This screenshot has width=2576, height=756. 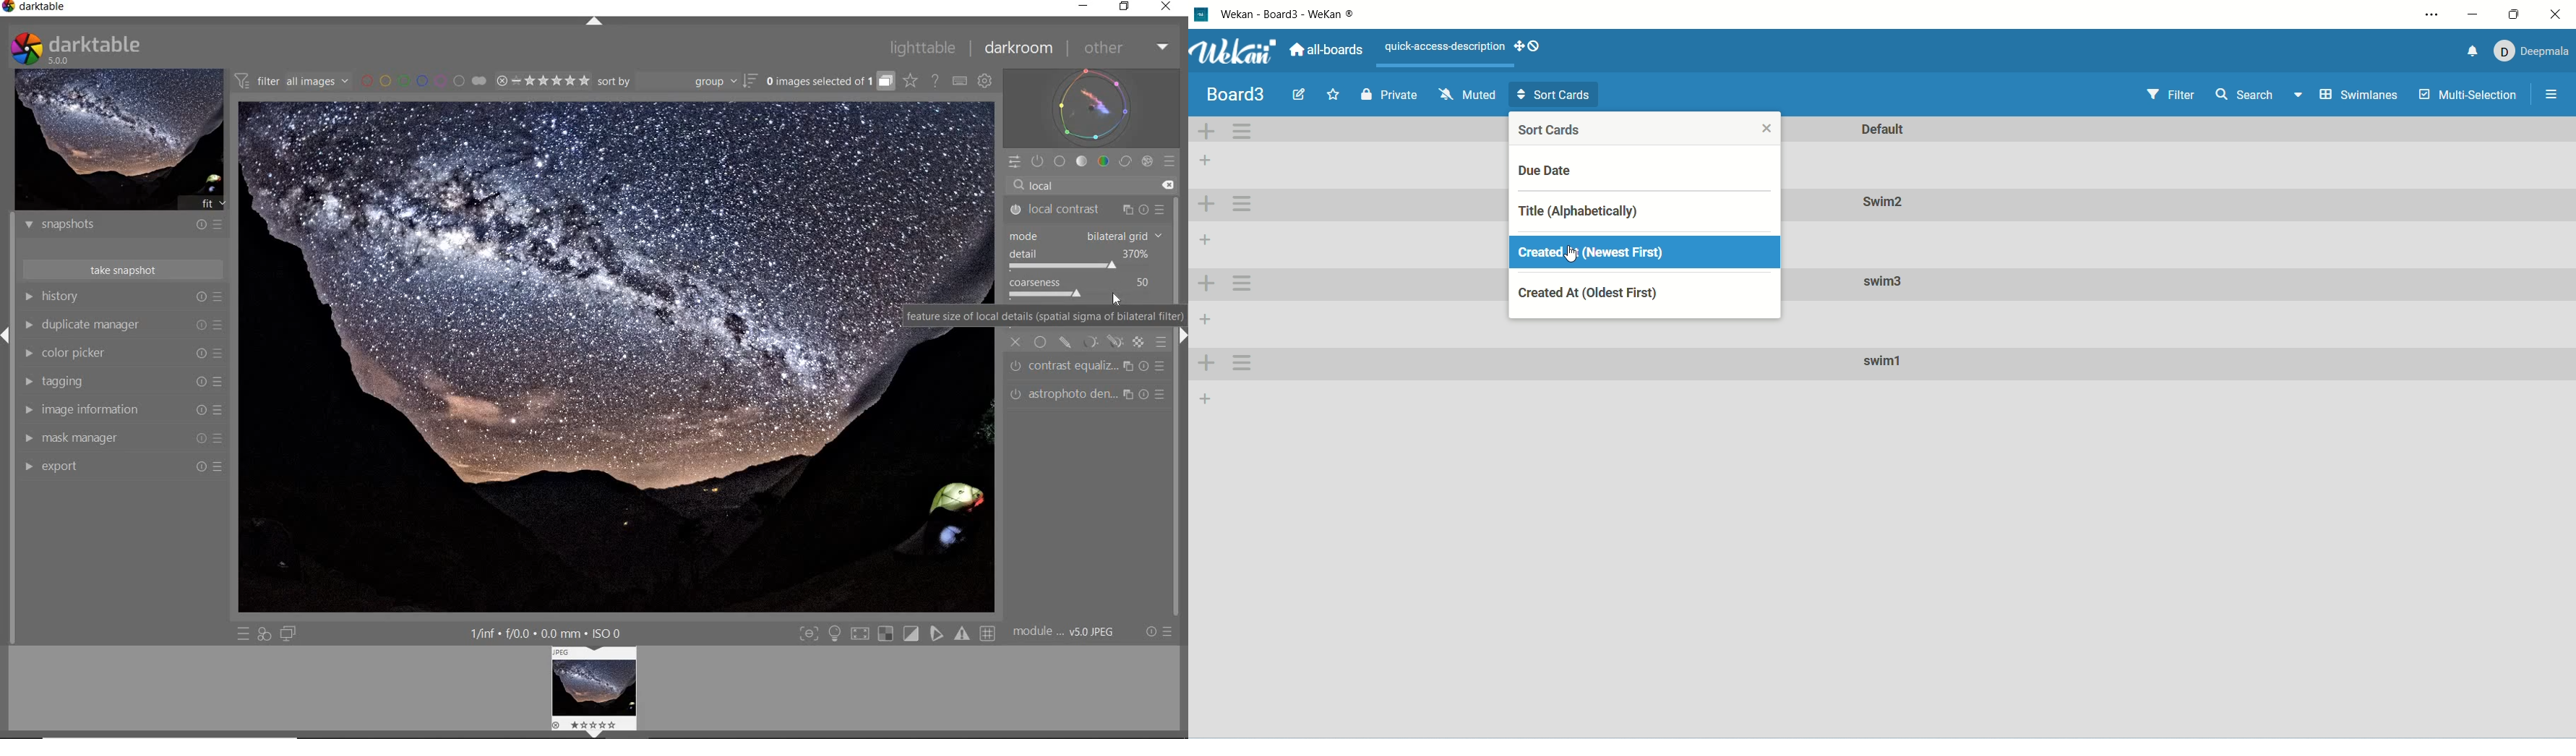 What do you see at coordinates (221, 355) in the screenshot?
I see `Presets and preferences` at bounding box center [221, 355].